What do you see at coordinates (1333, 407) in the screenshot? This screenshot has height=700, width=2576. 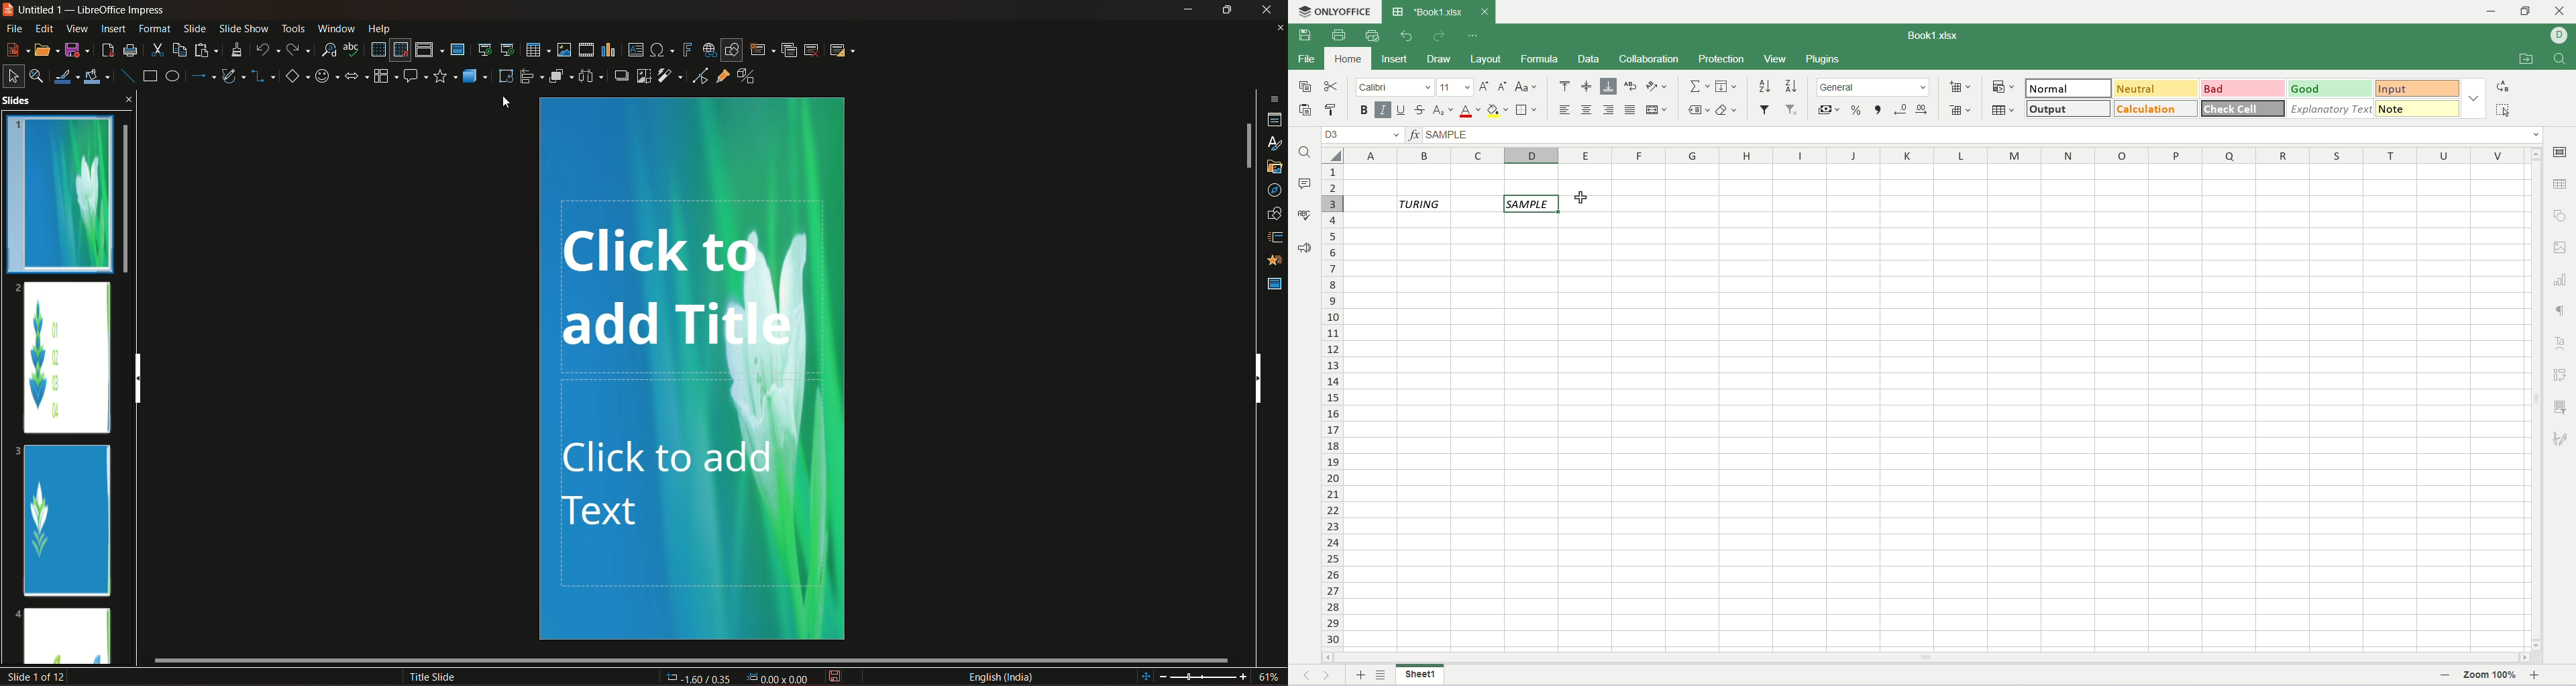 I see `row number` at bounding box center [1333, 407].